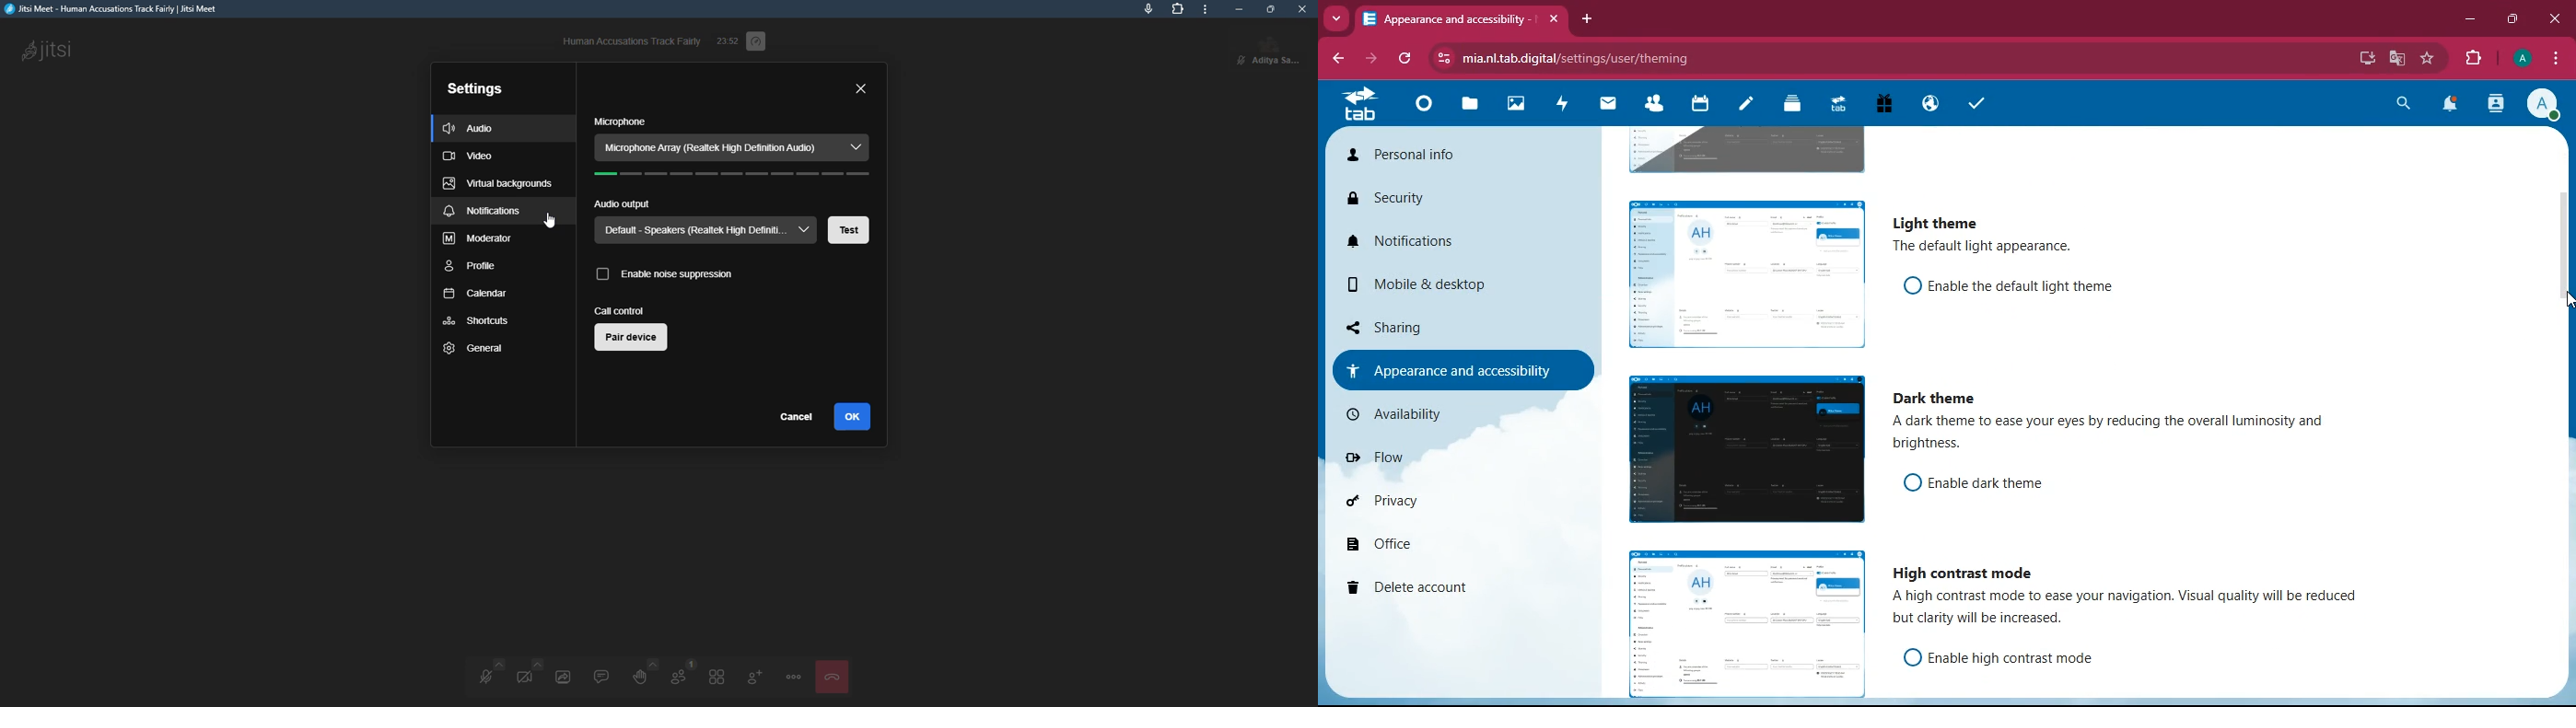 The width and height of the screenshot is (2576, 728). I want to click on description, so click(2132, 609).